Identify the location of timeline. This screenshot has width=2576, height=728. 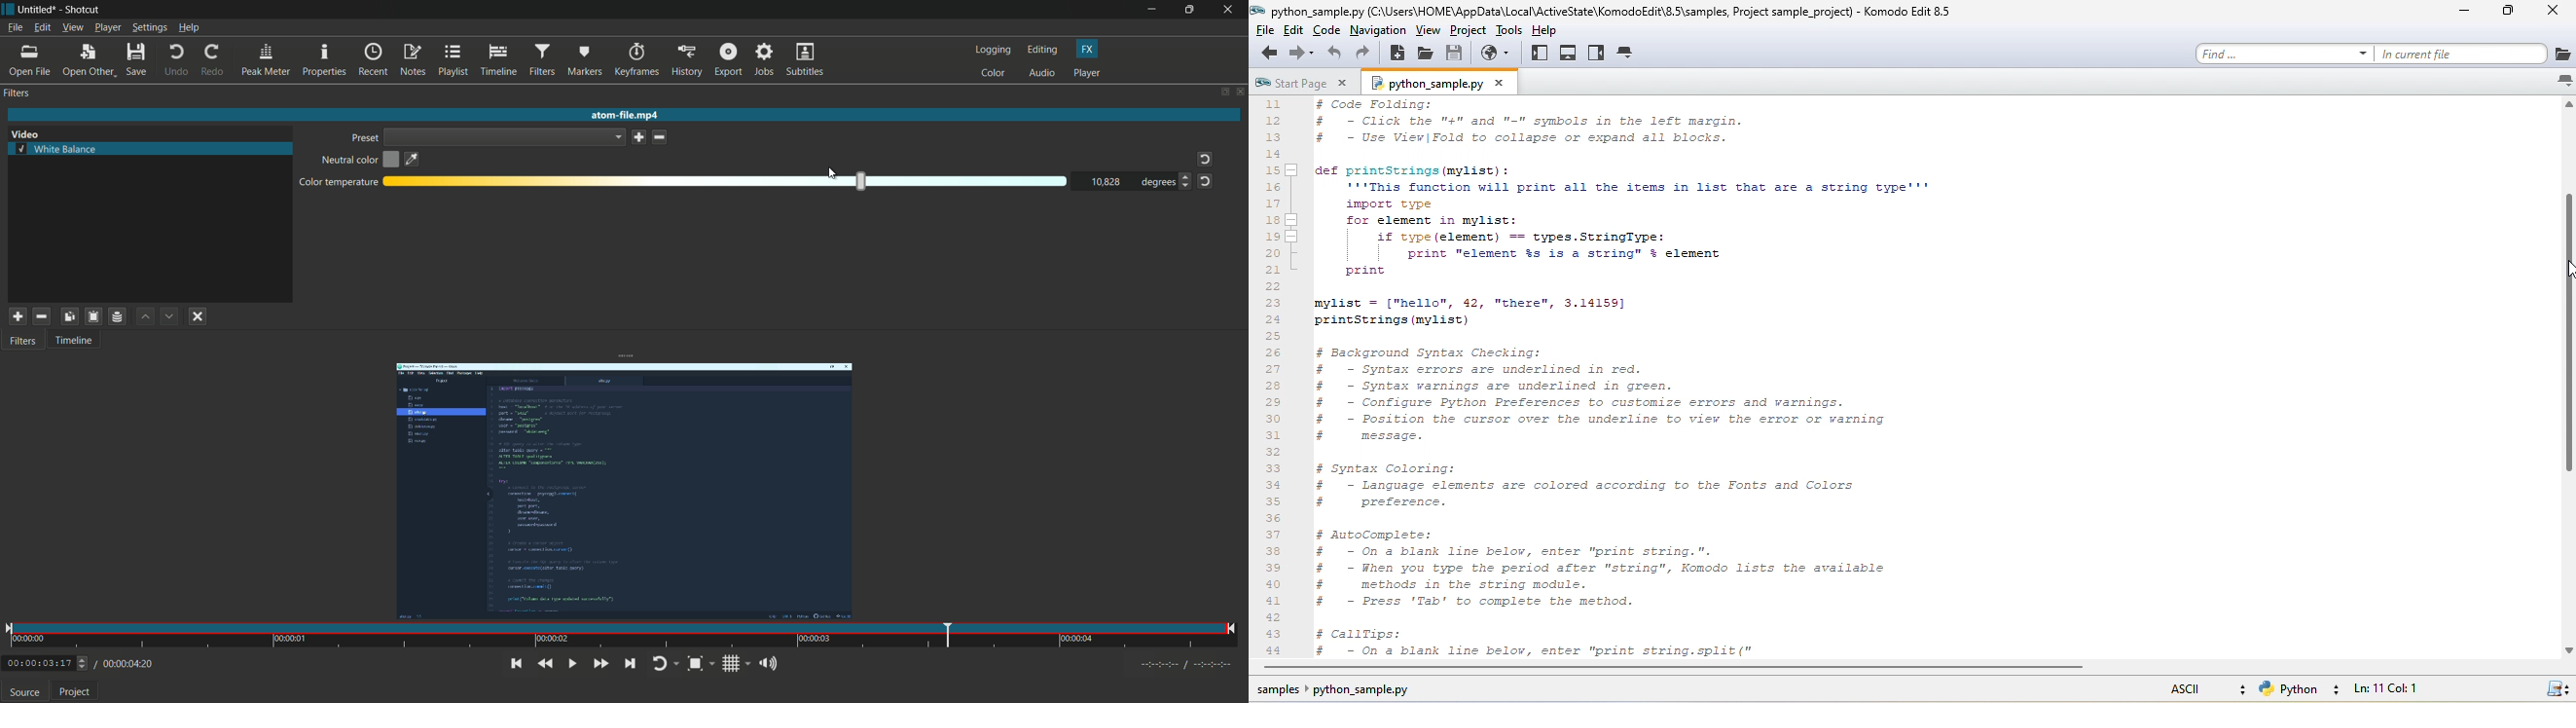
(498, 61).